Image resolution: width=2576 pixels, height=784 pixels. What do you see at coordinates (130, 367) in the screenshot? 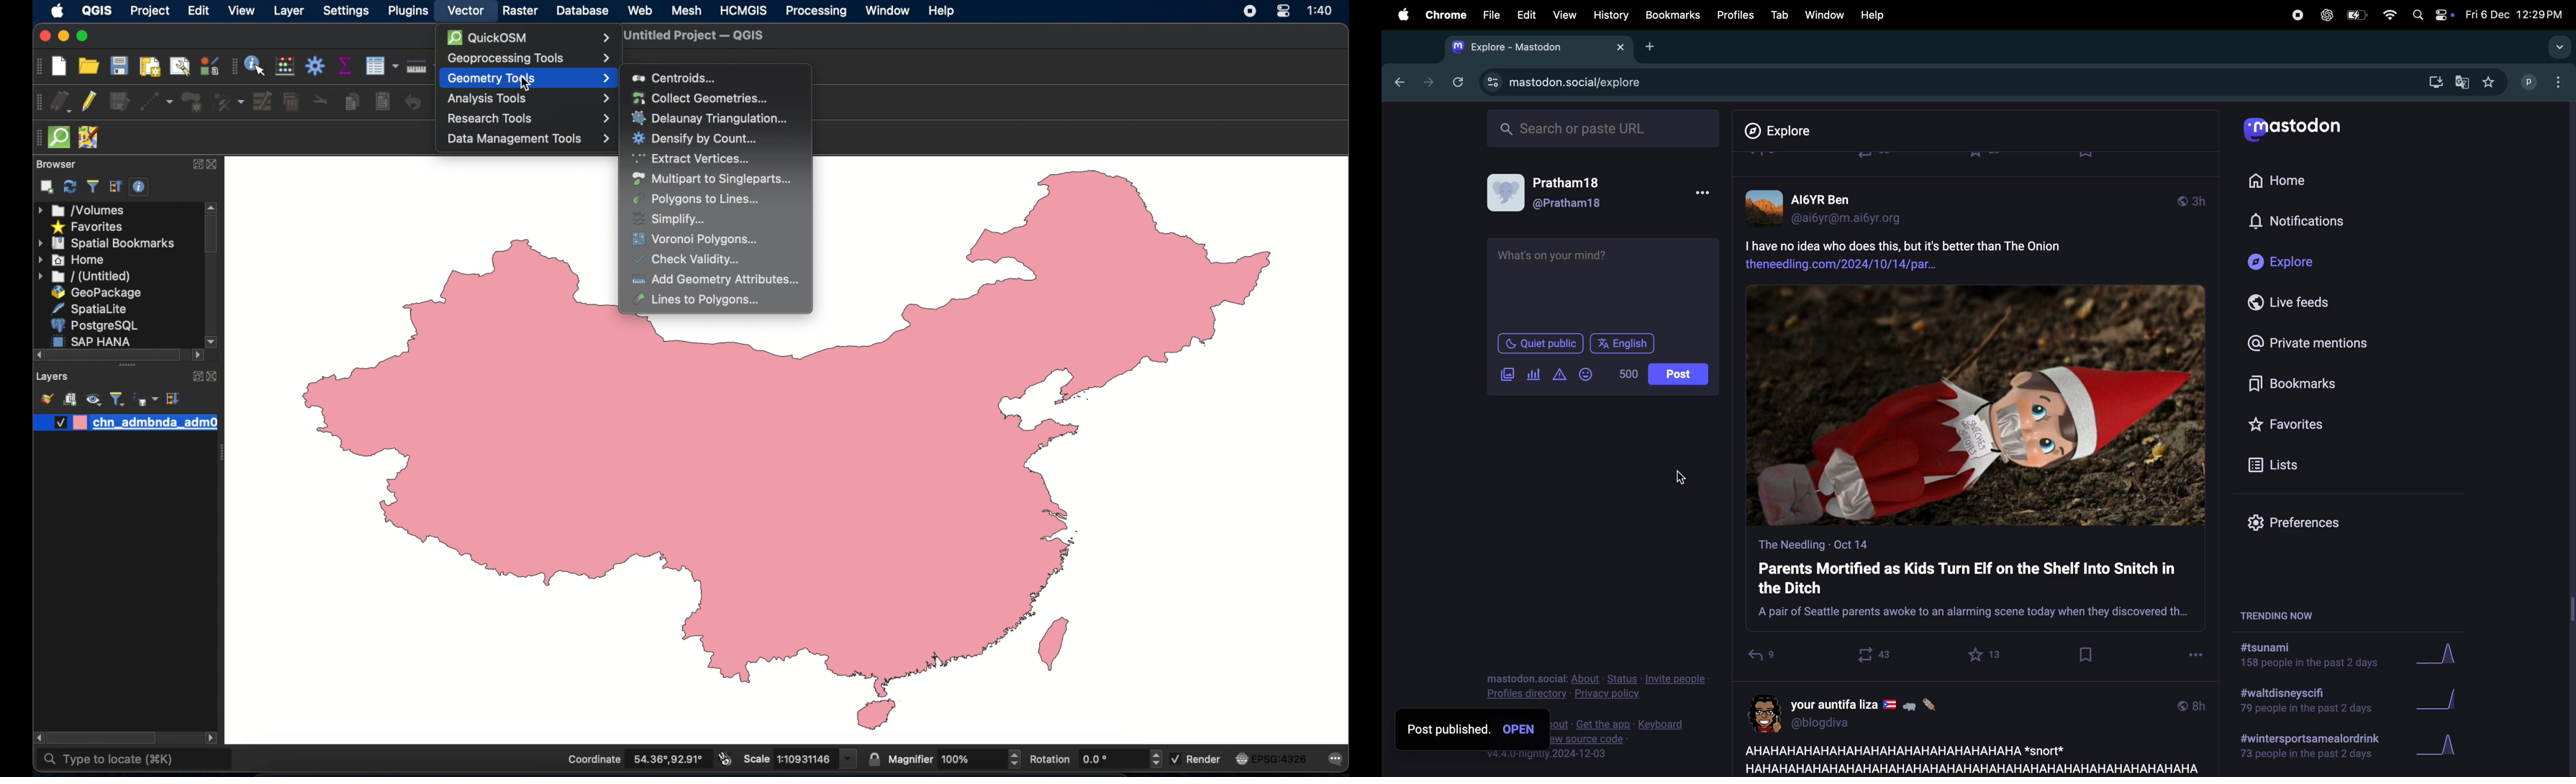
I see `drag handles` at bounding box center [130, 367].